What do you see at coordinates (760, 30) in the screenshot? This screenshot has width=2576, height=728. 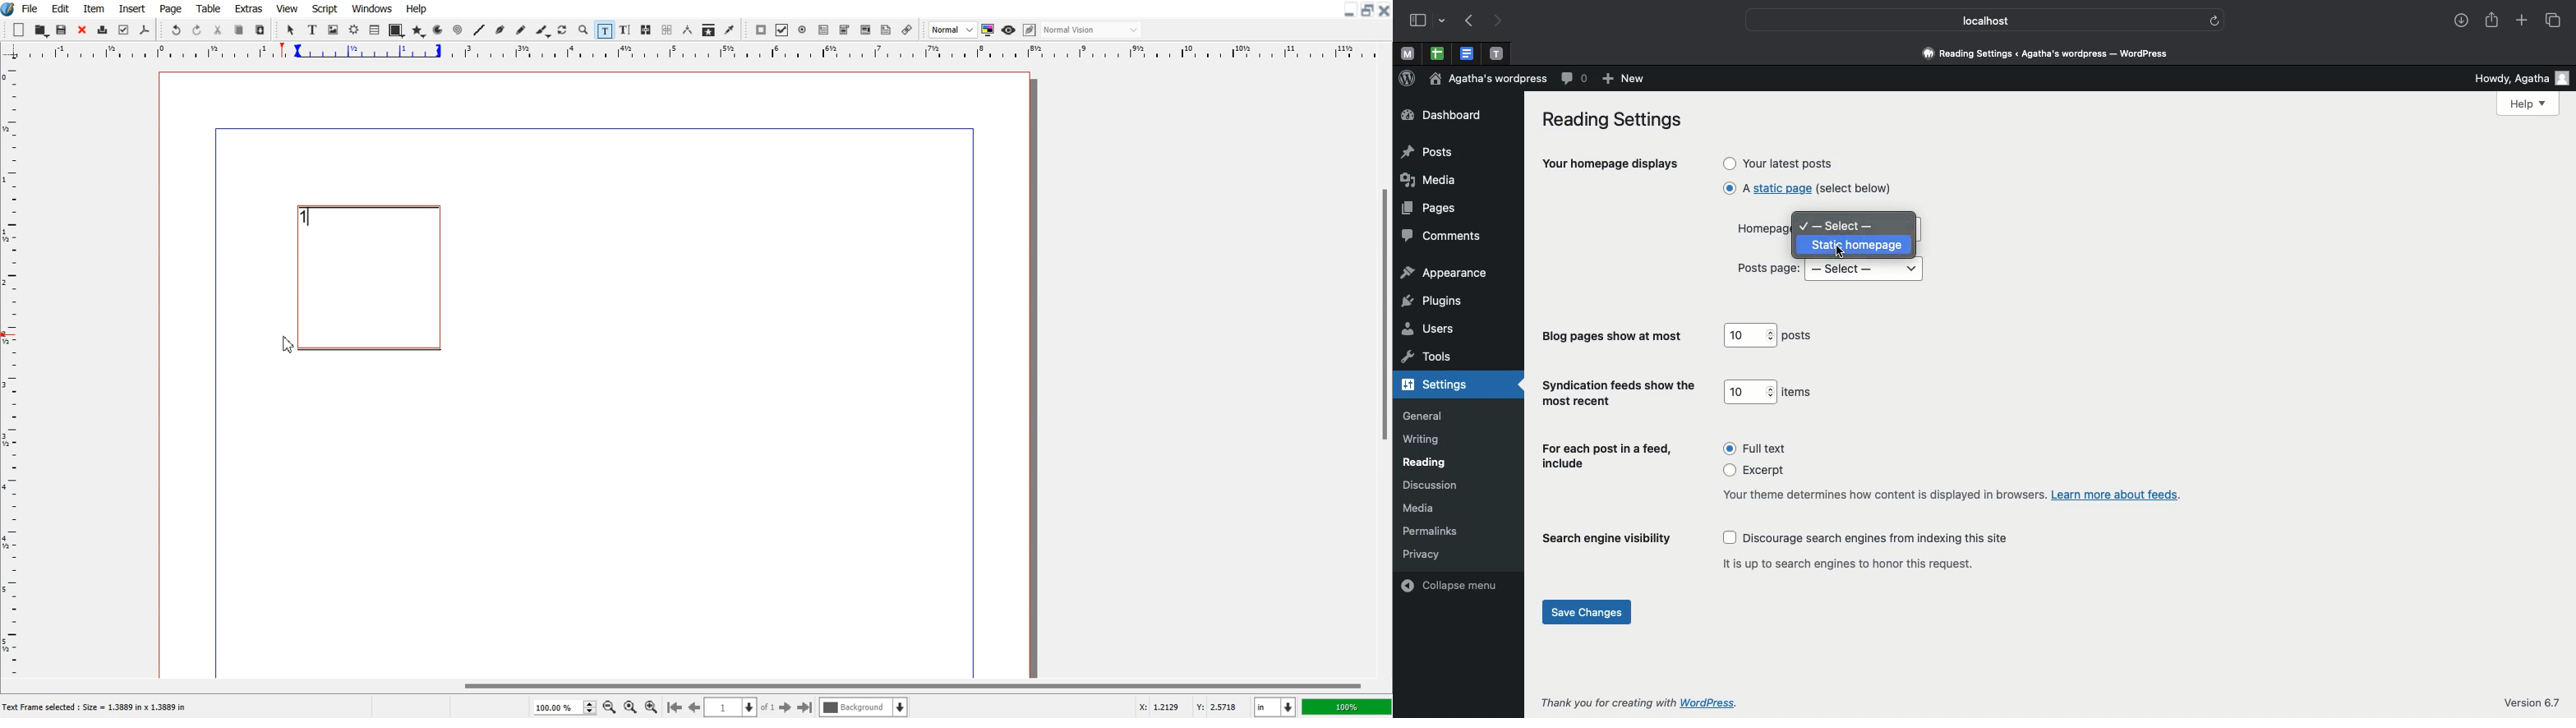 I see `PDF Push button ` at bounding box center [760, 30].